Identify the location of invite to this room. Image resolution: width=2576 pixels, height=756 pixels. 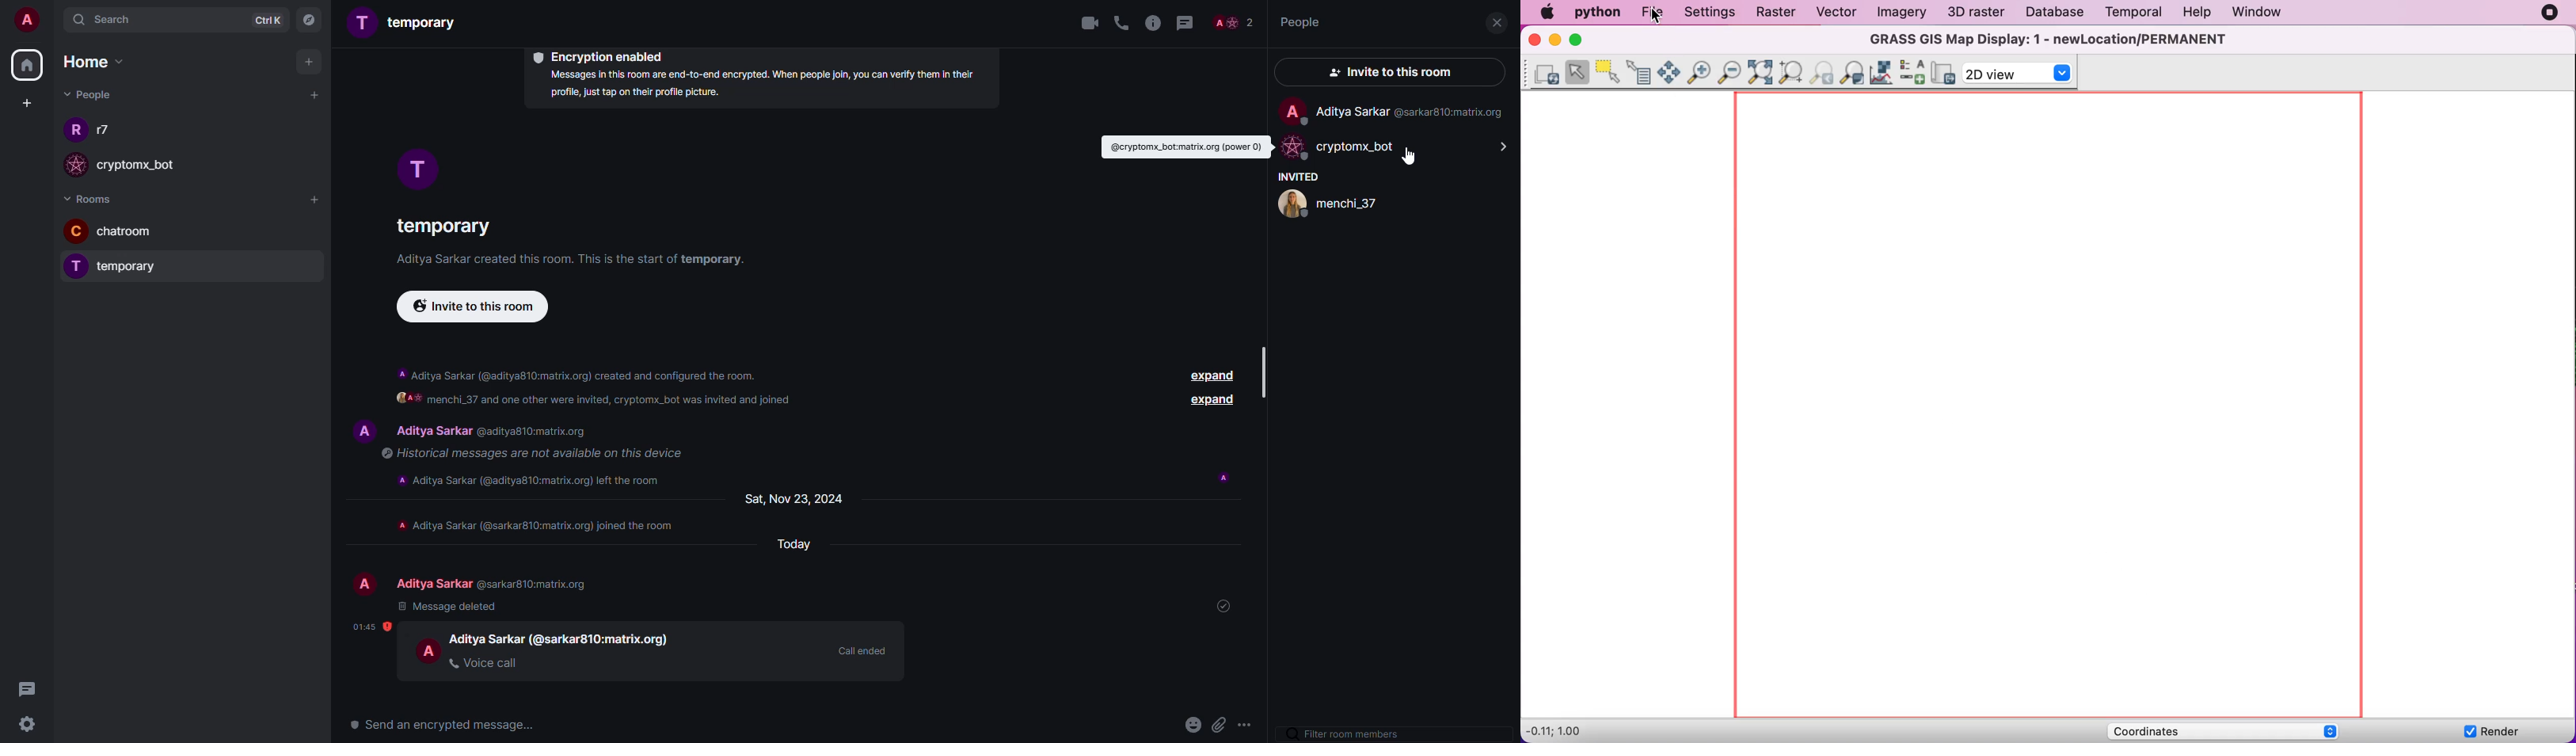
(1390, 70).